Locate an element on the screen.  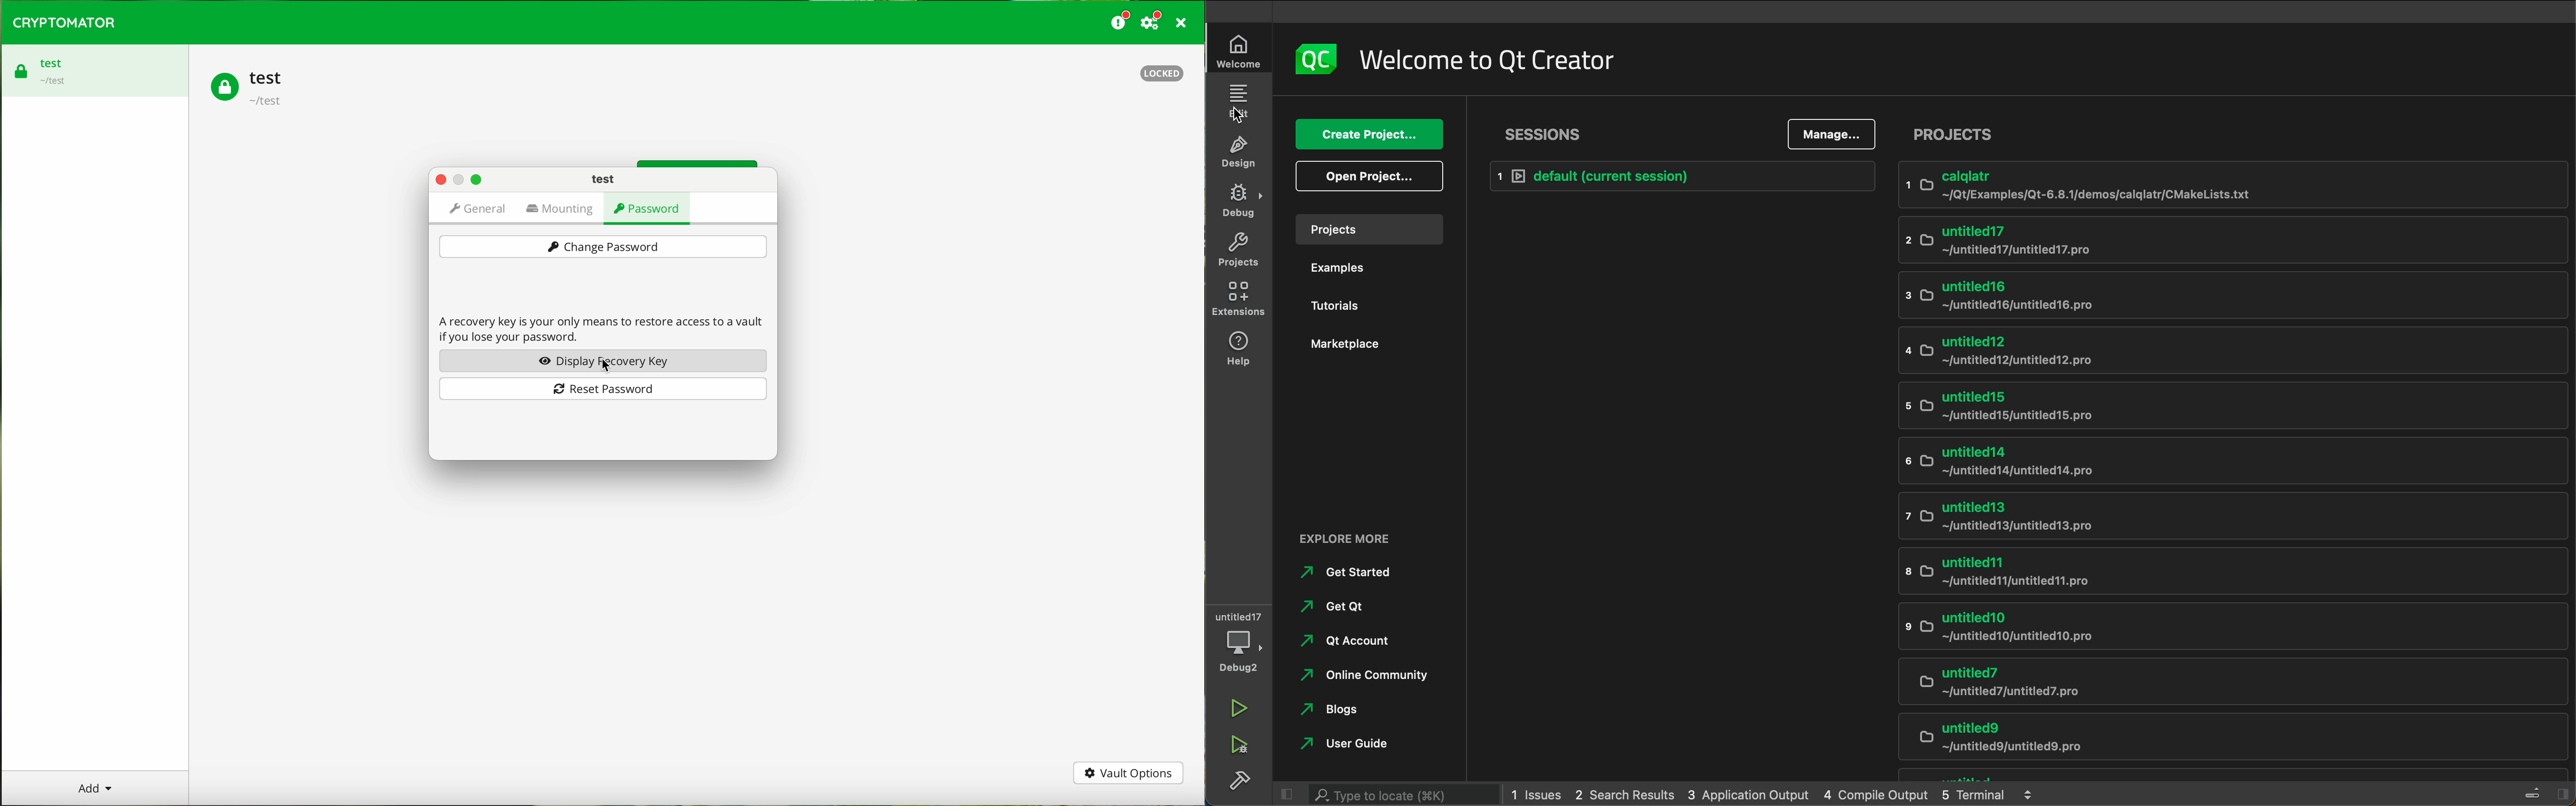
mounting is located at coordinates (561, 210).